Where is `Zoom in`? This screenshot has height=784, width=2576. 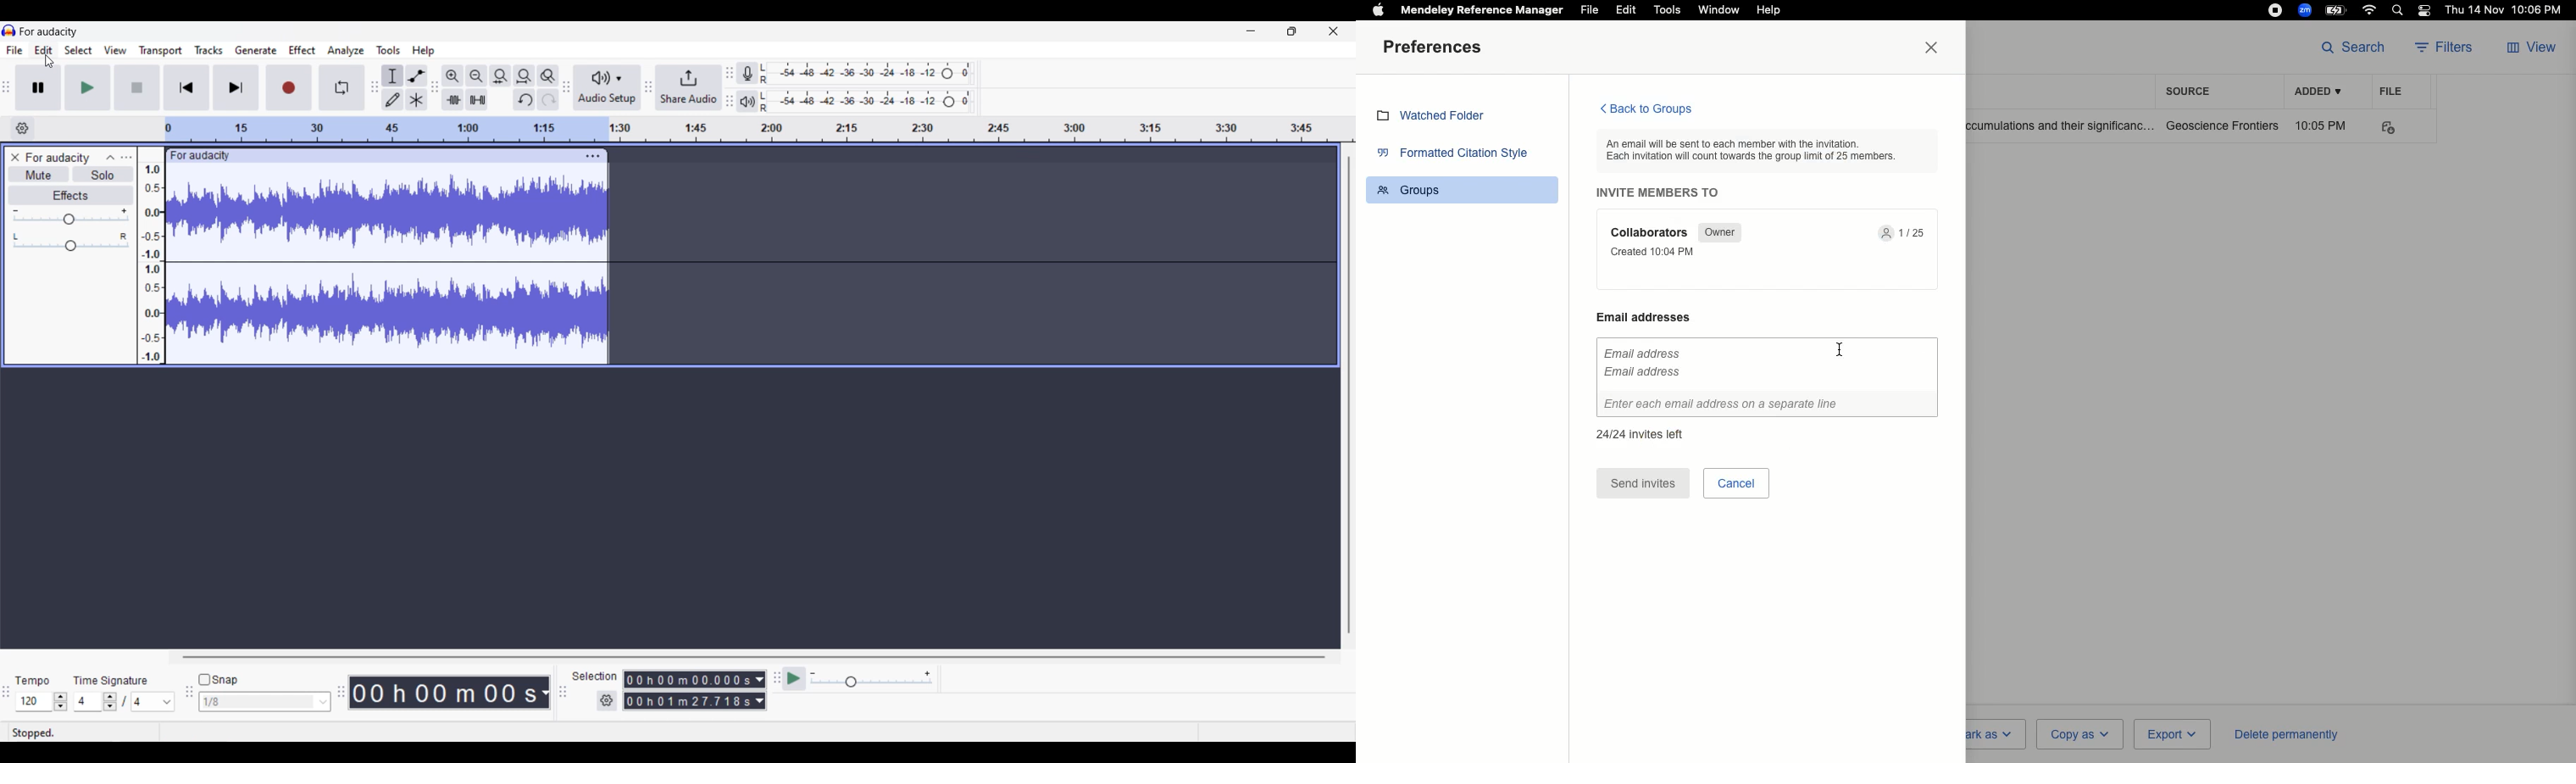
Zoom in is located at coordinates (453, 76).